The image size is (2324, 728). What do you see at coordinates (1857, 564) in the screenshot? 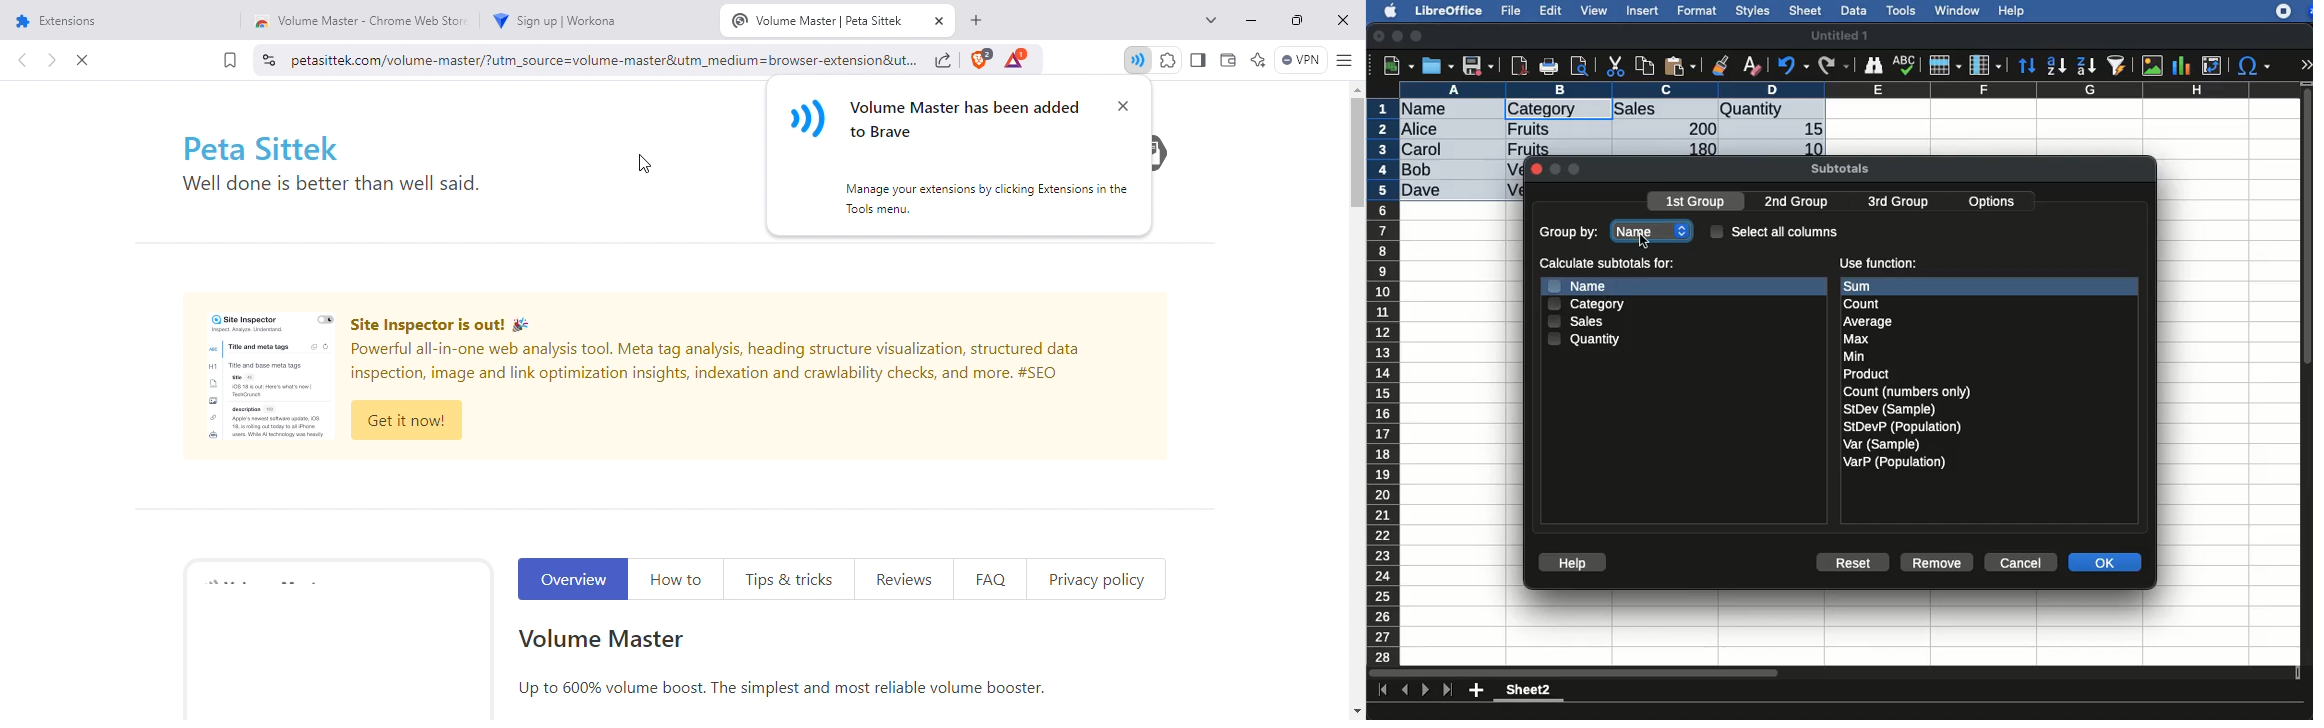
I see `reset` at bounding box center [1857, 564].